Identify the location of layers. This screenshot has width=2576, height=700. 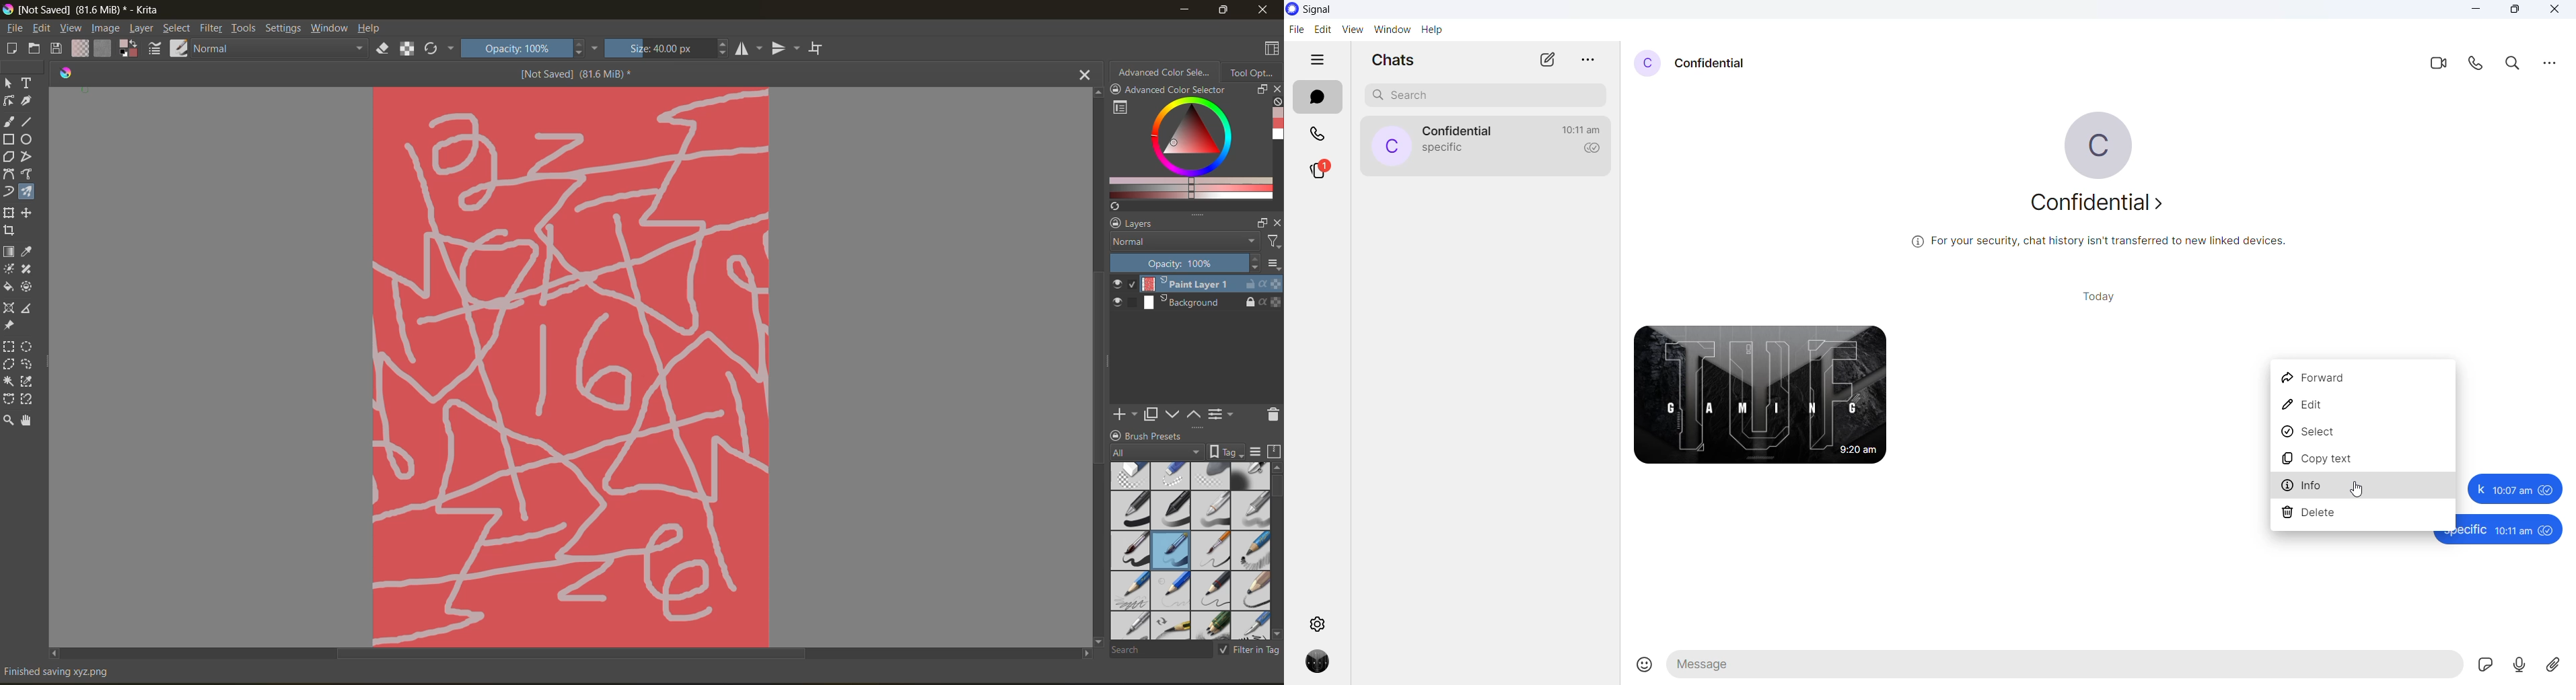
(1187, 224).